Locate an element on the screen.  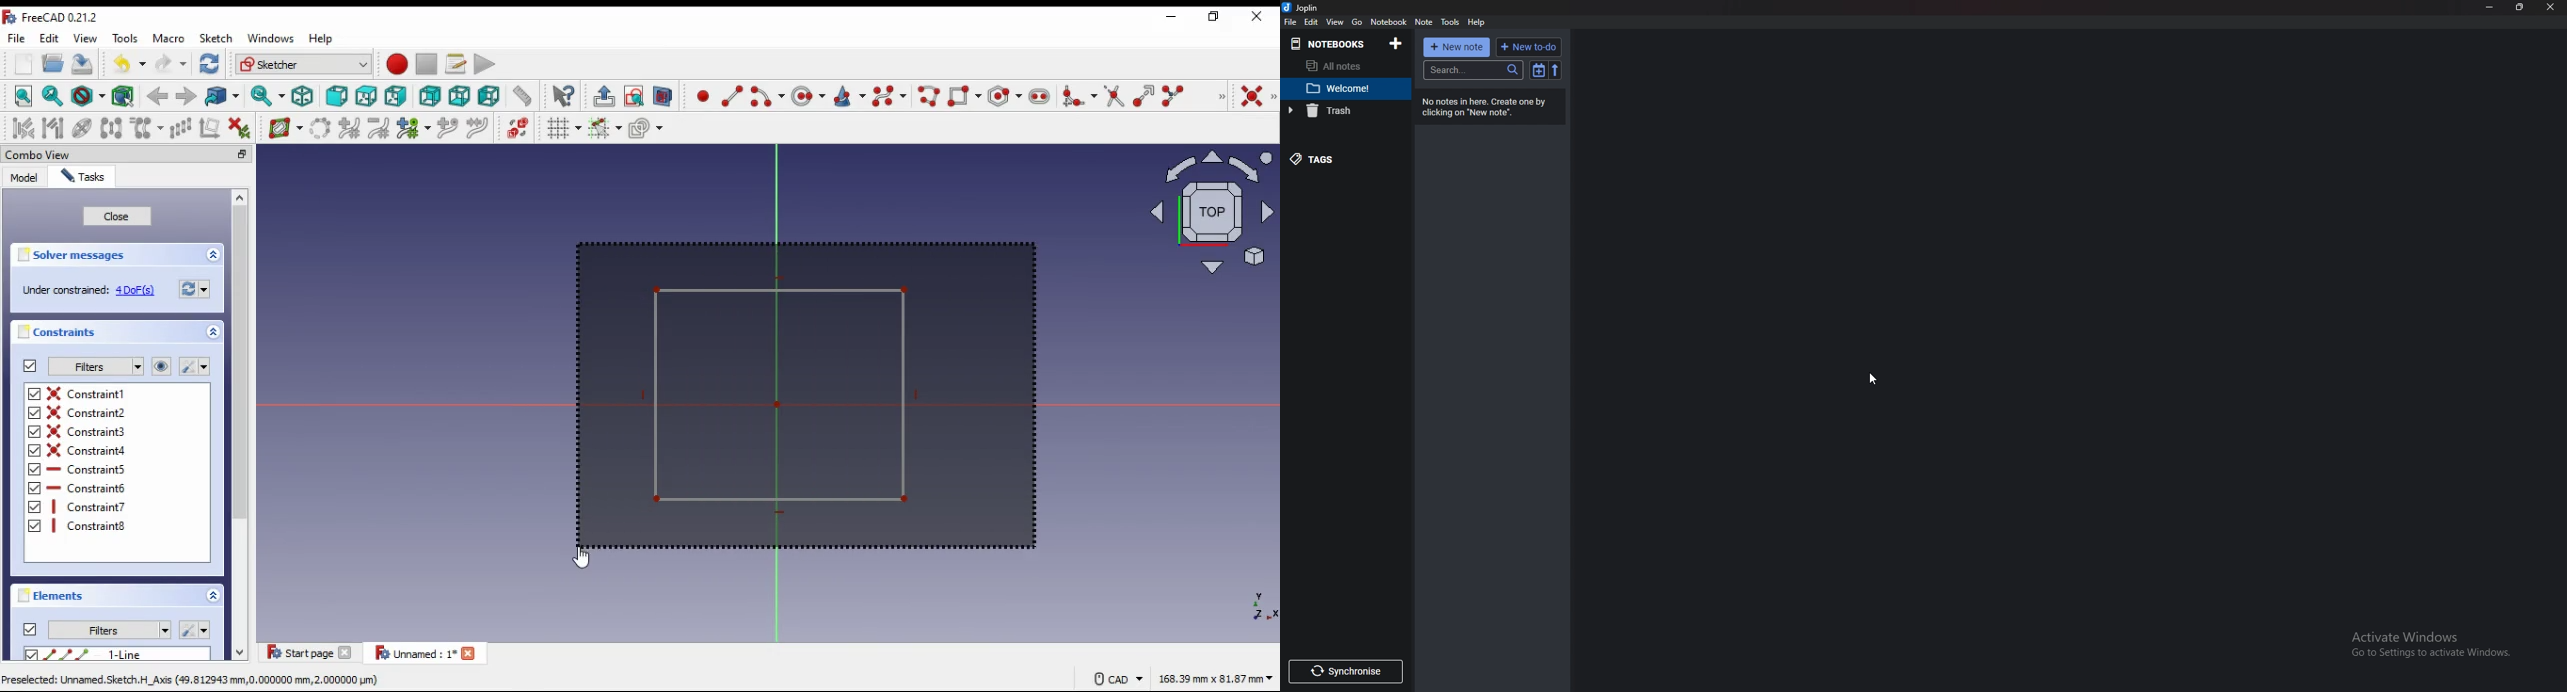
tab 1 is located at coordinates (311, 652).